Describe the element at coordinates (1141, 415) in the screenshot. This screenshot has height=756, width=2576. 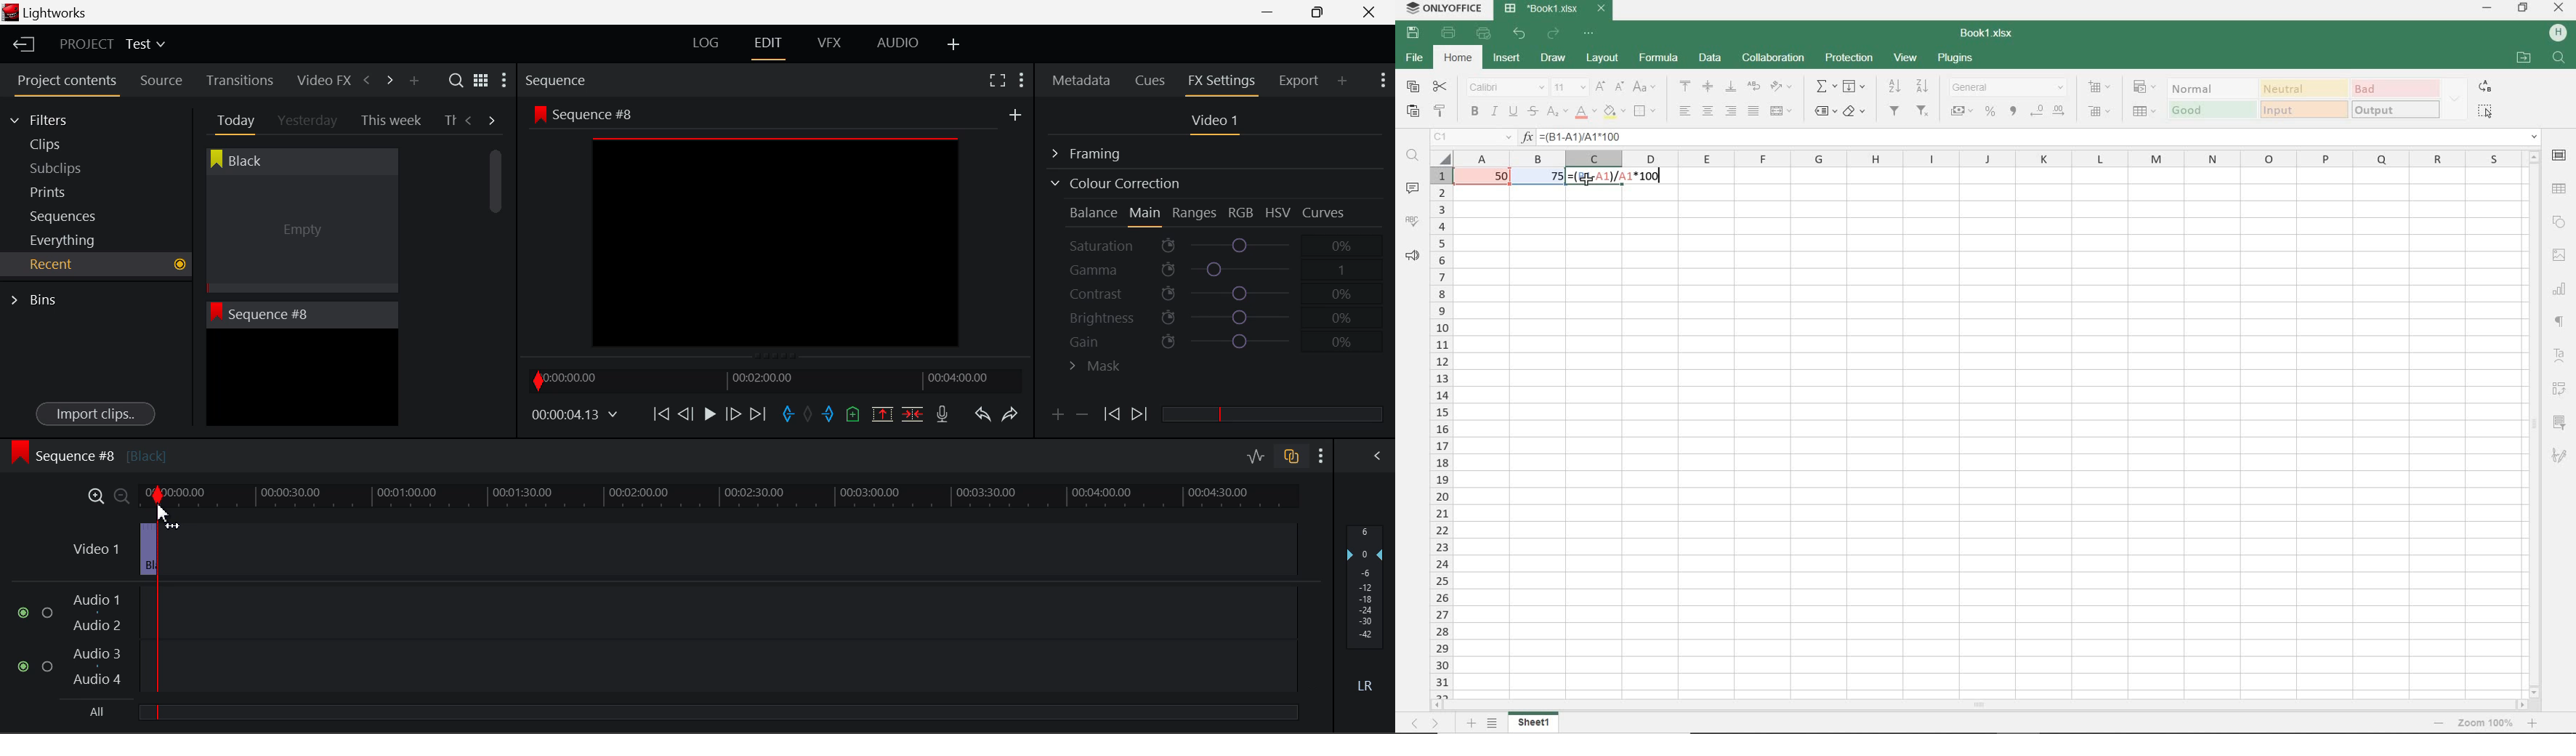
I see `Next keyframe` at that location.